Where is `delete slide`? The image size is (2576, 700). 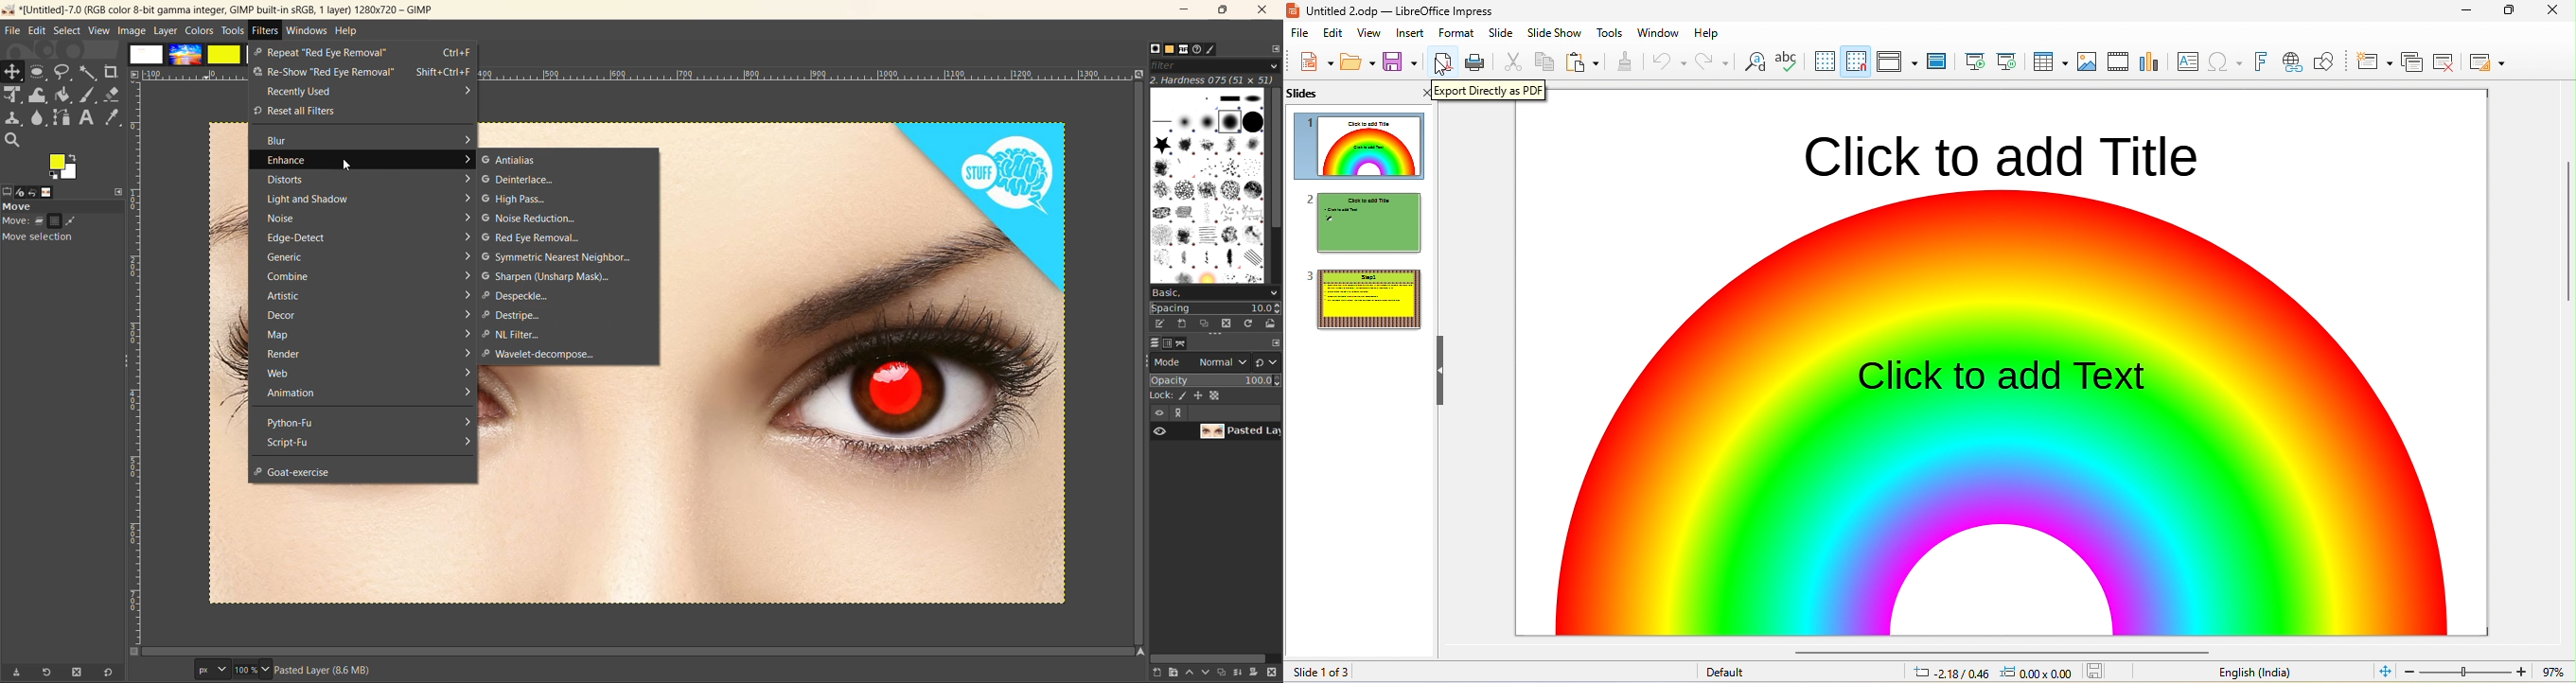 delete slide is located at coordinates (2444, 61).